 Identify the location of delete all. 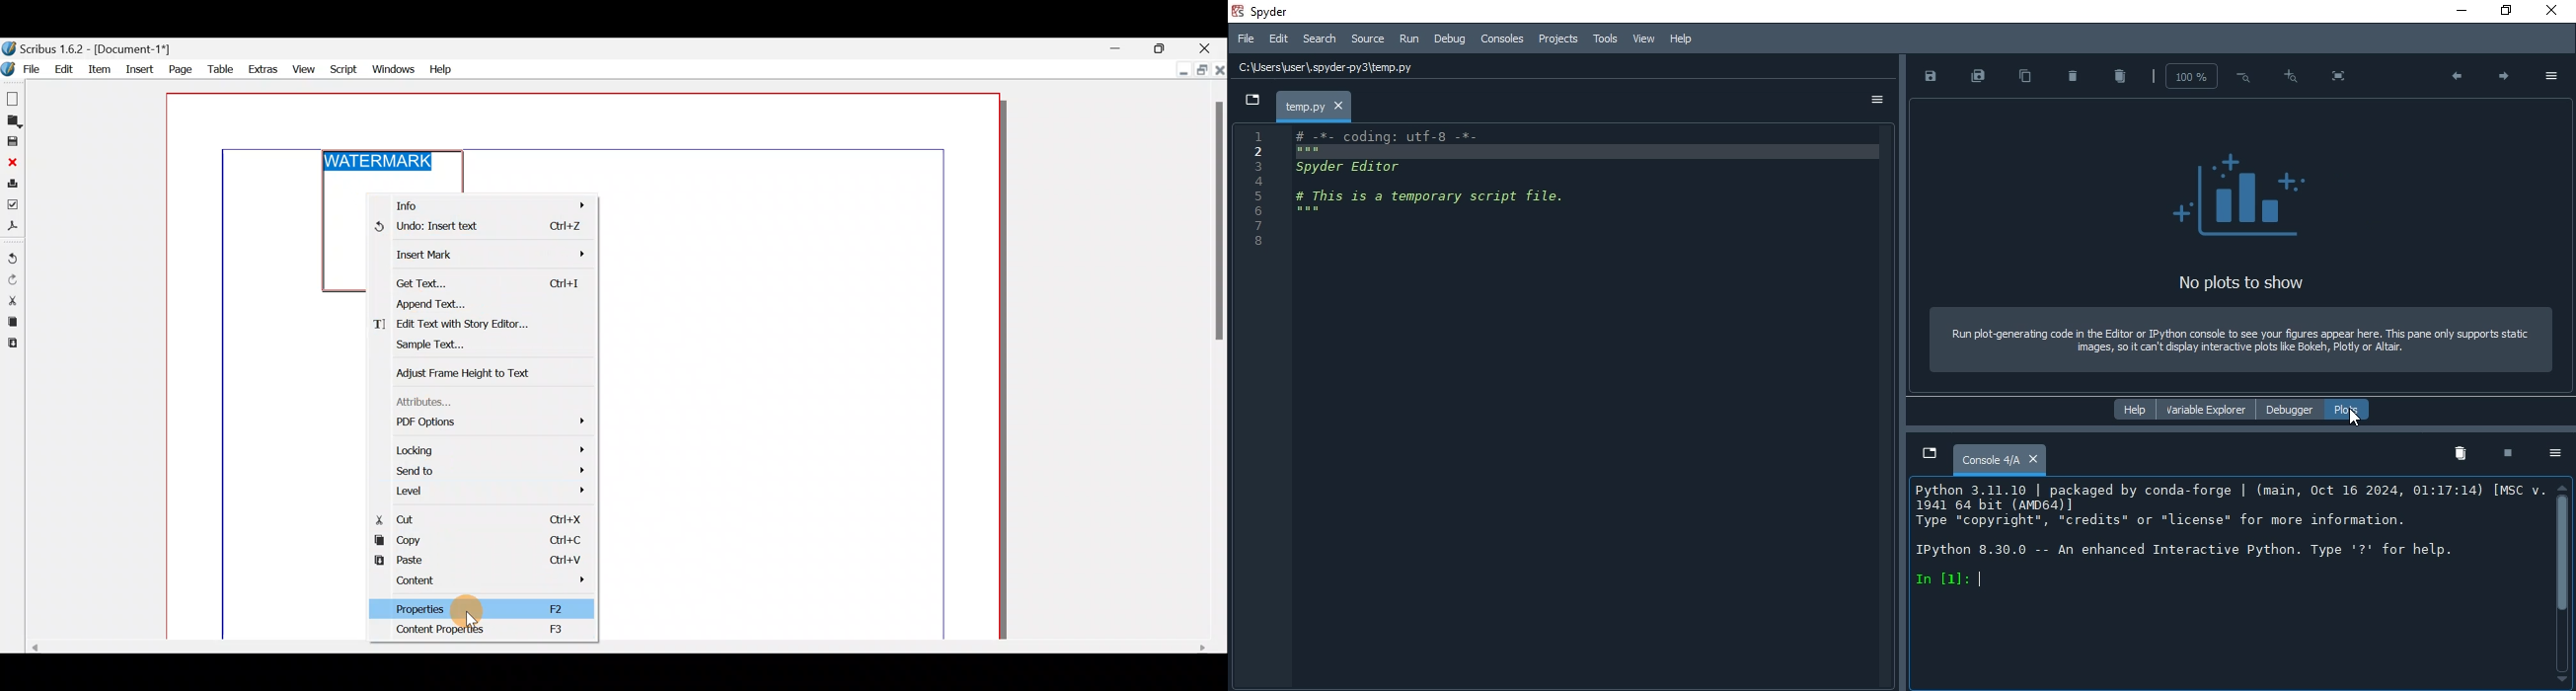
(2120, 75).